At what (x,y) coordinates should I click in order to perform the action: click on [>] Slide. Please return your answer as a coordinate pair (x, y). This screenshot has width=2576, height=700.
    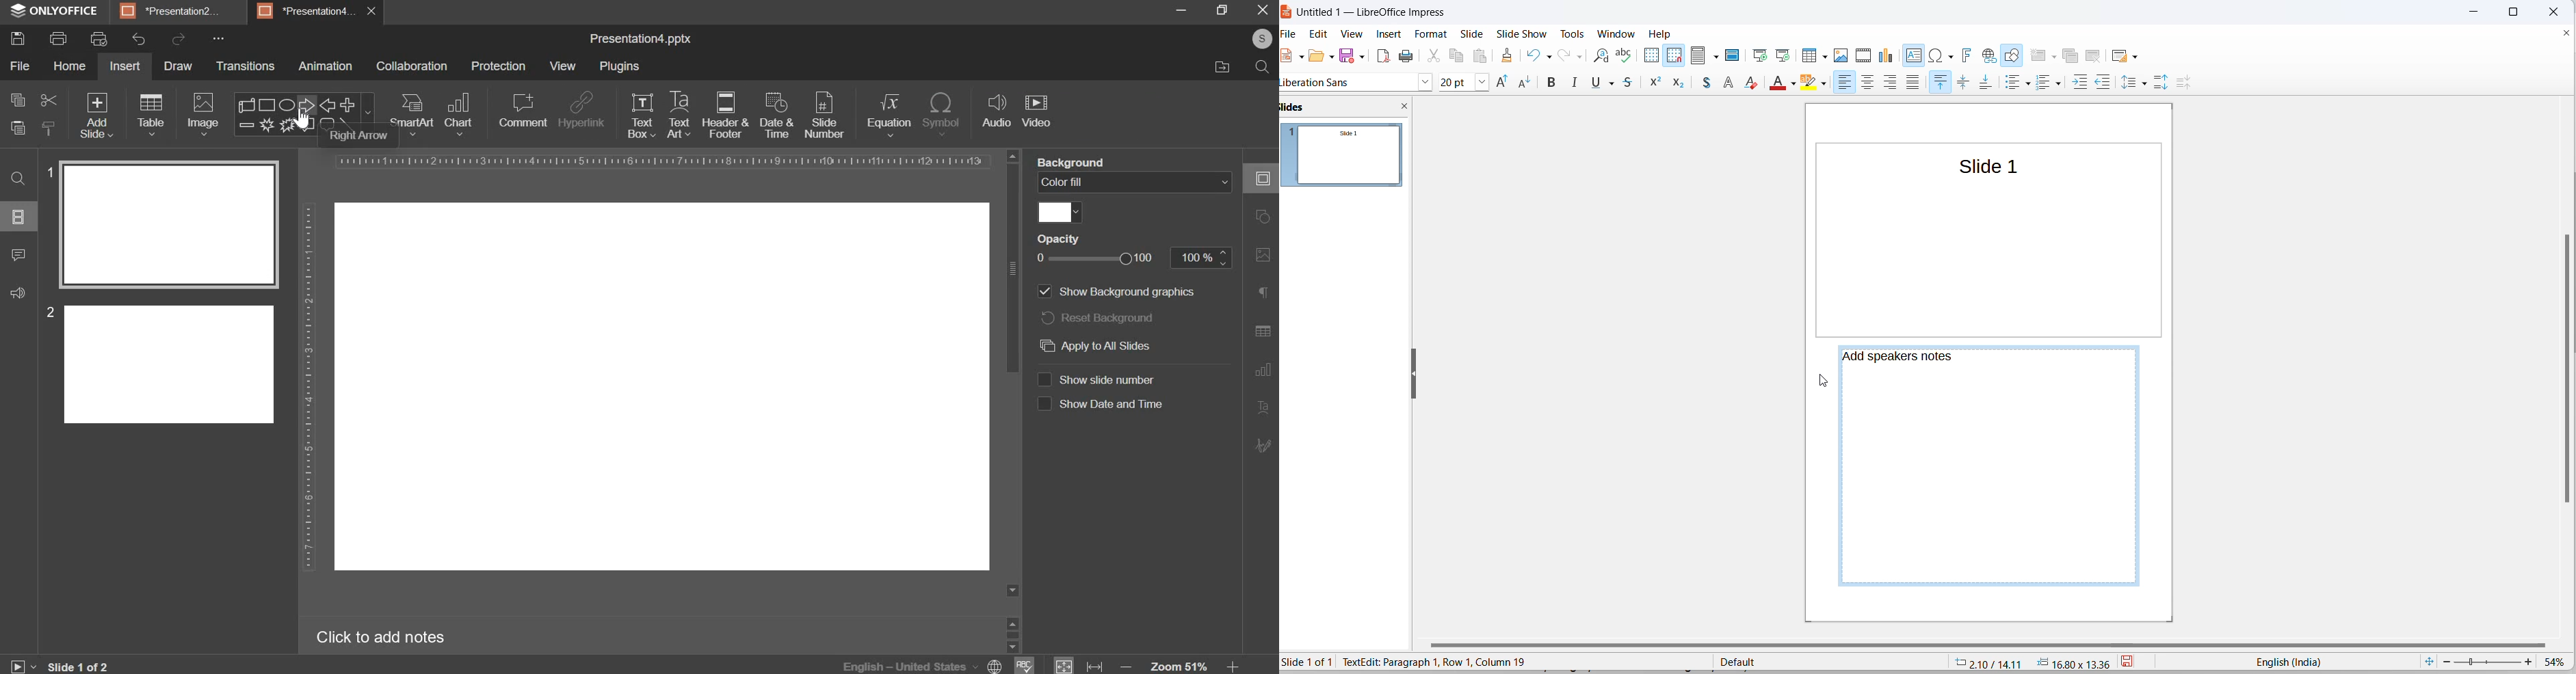
    Looking at the image, I should click on (11, 665).